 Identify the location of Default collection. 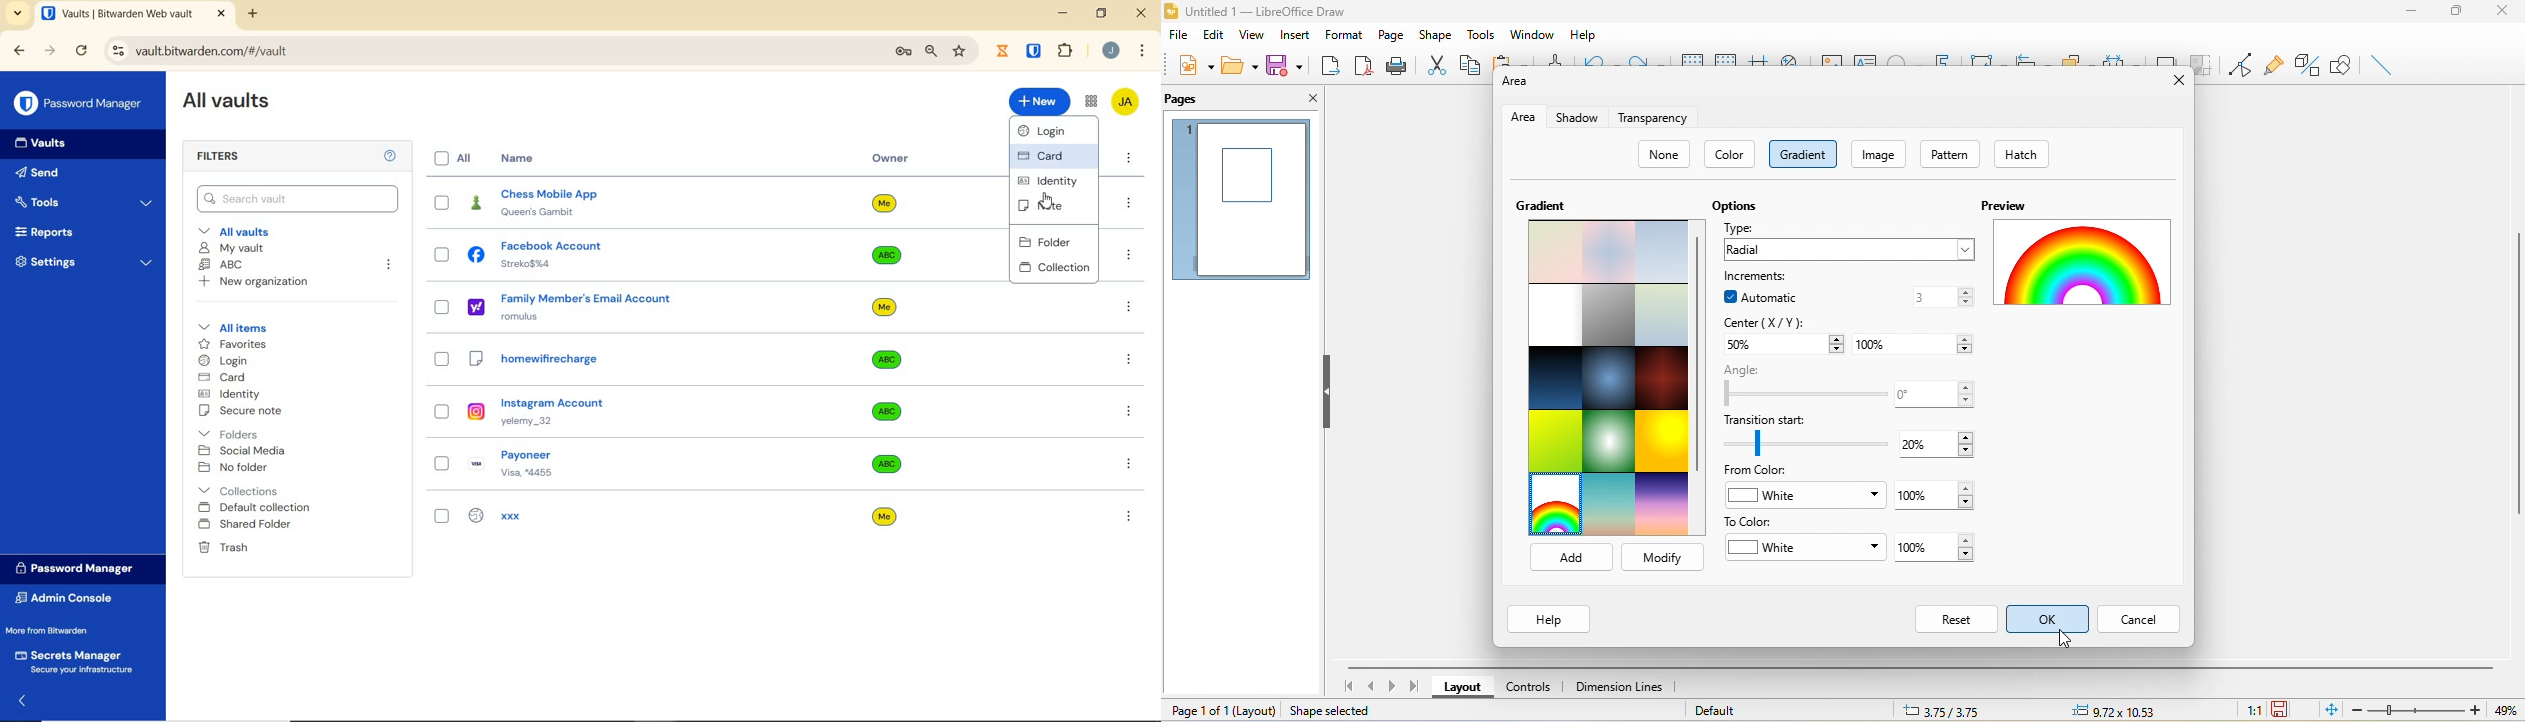
(258, 508).